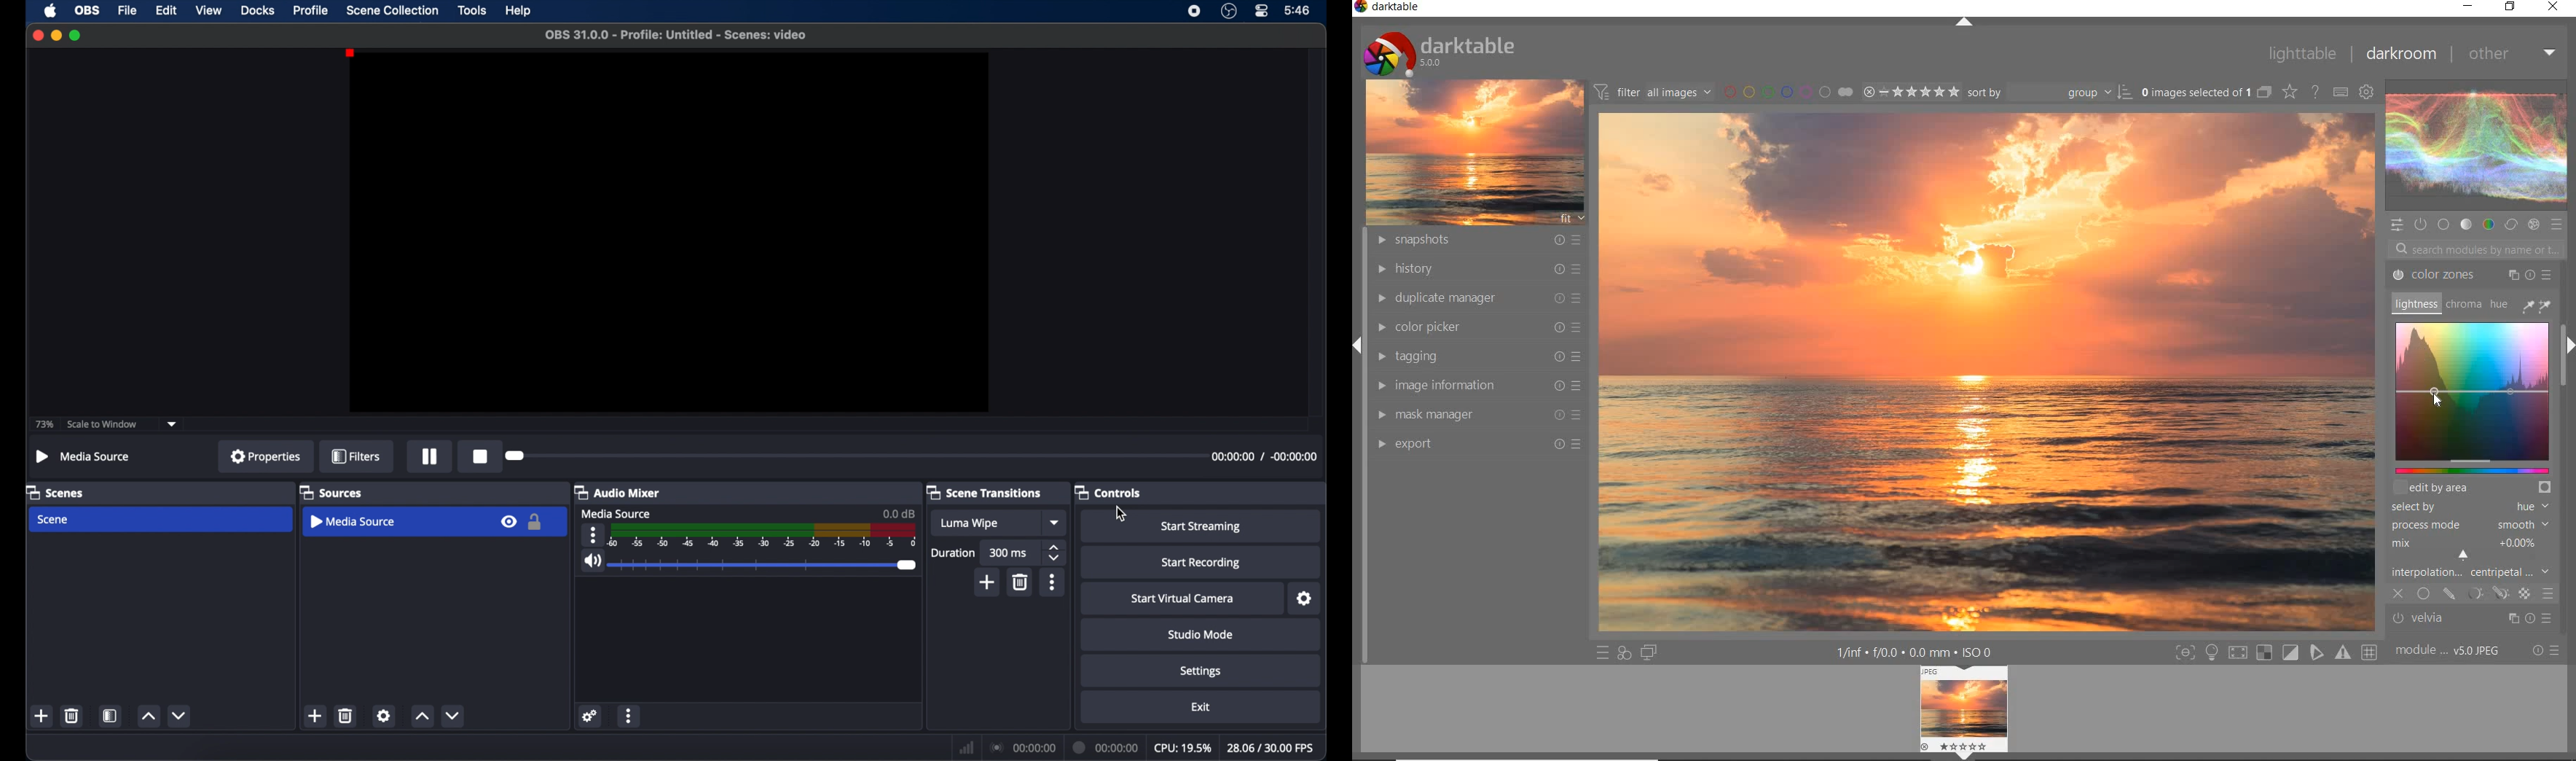  Describe the element at coordinates (311, 9) in the screenshot. I see `profile` at that location.